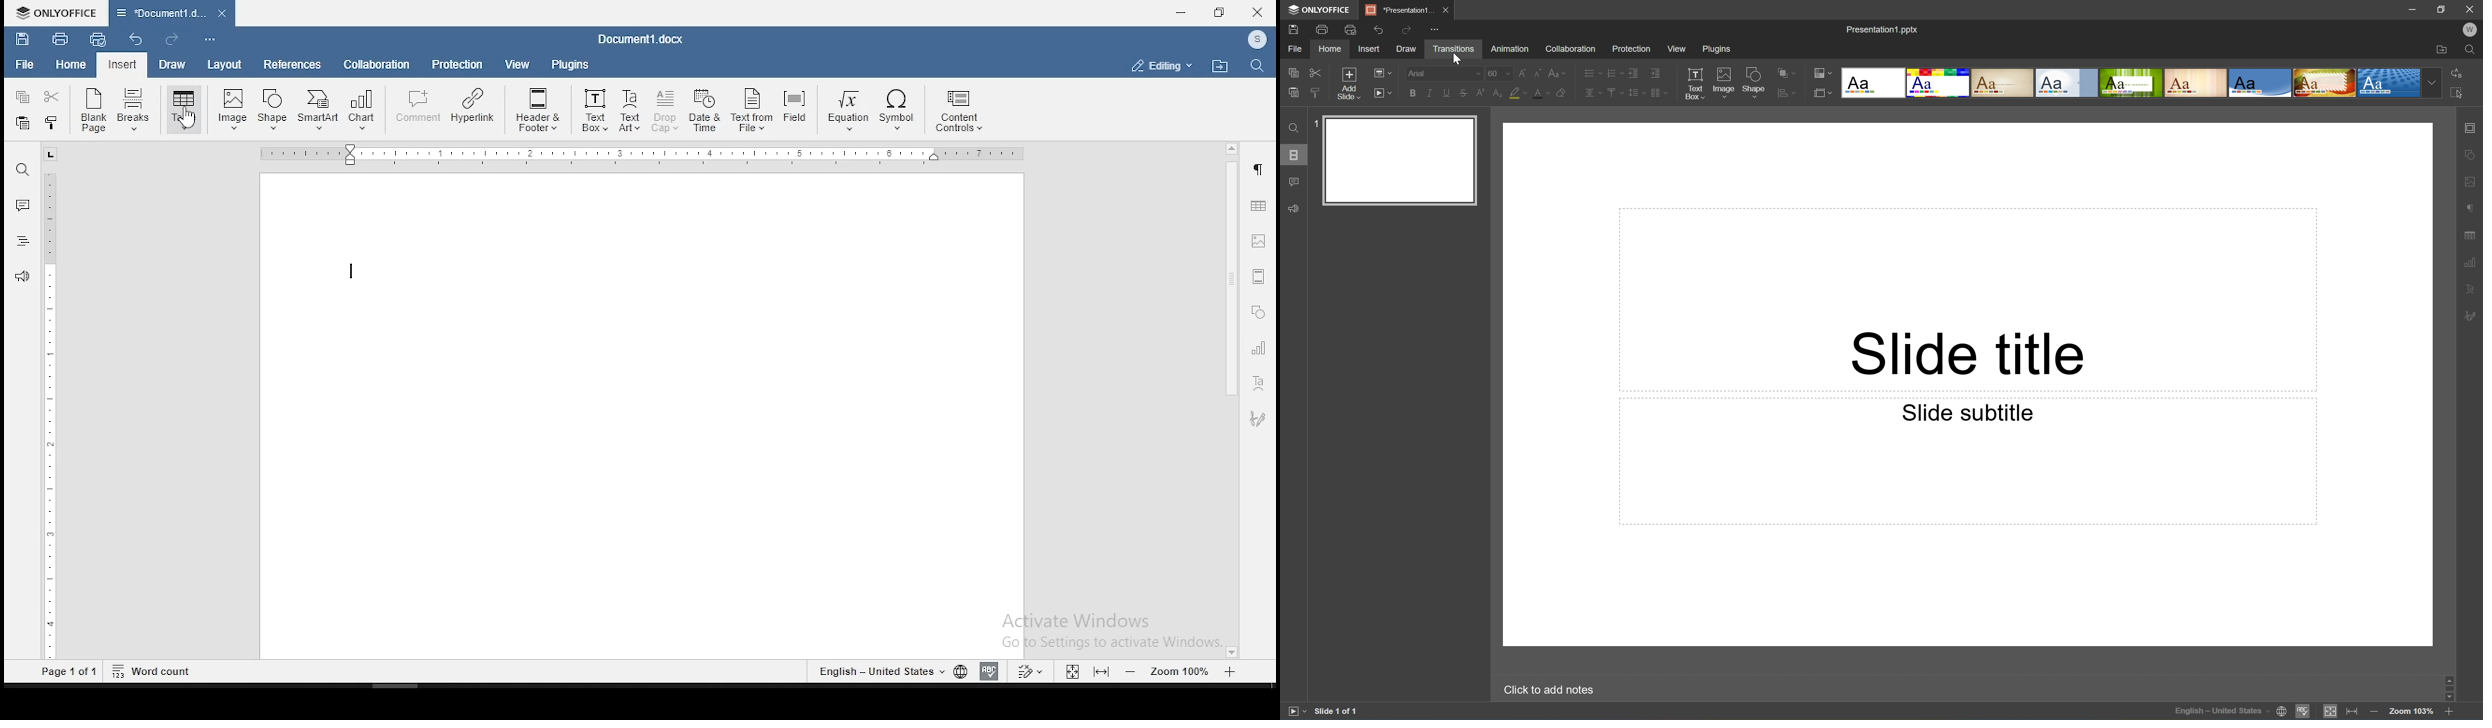  Describe the element at coordinates (2472, 266) in the screenshot. I see `Chart settings` at that location.